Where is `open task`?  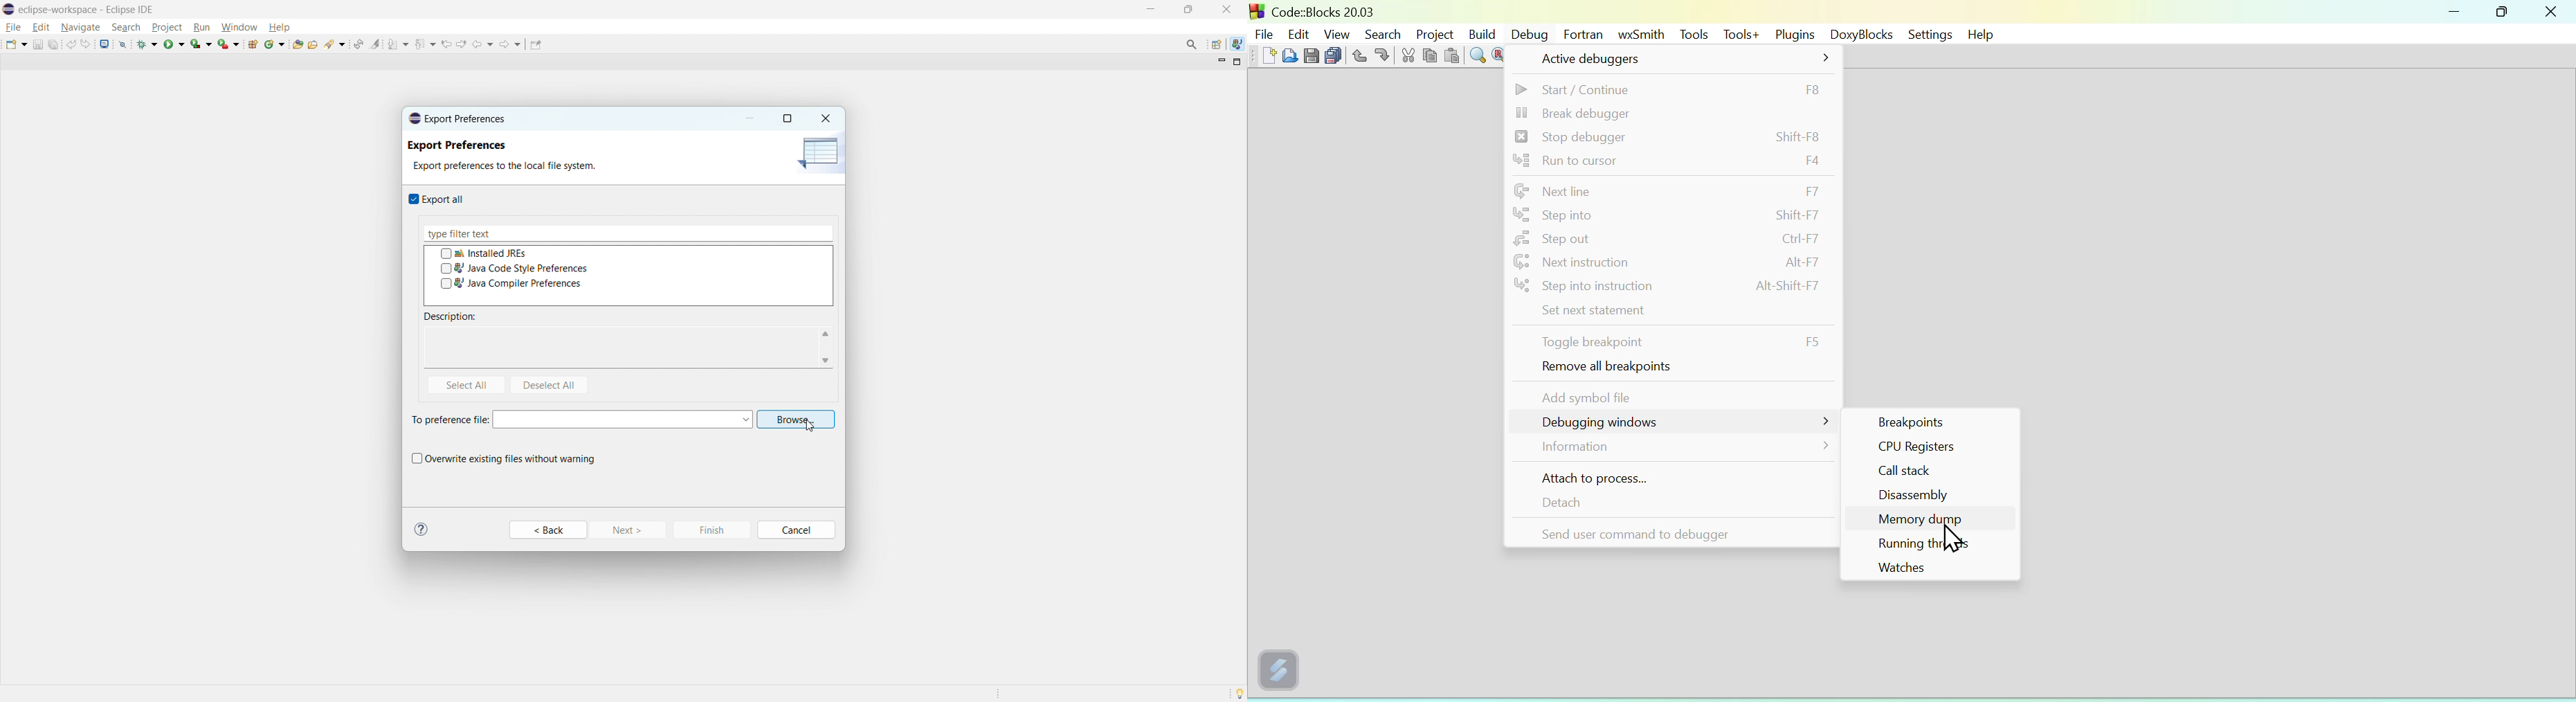
open task is located at coordinates (313, 43).